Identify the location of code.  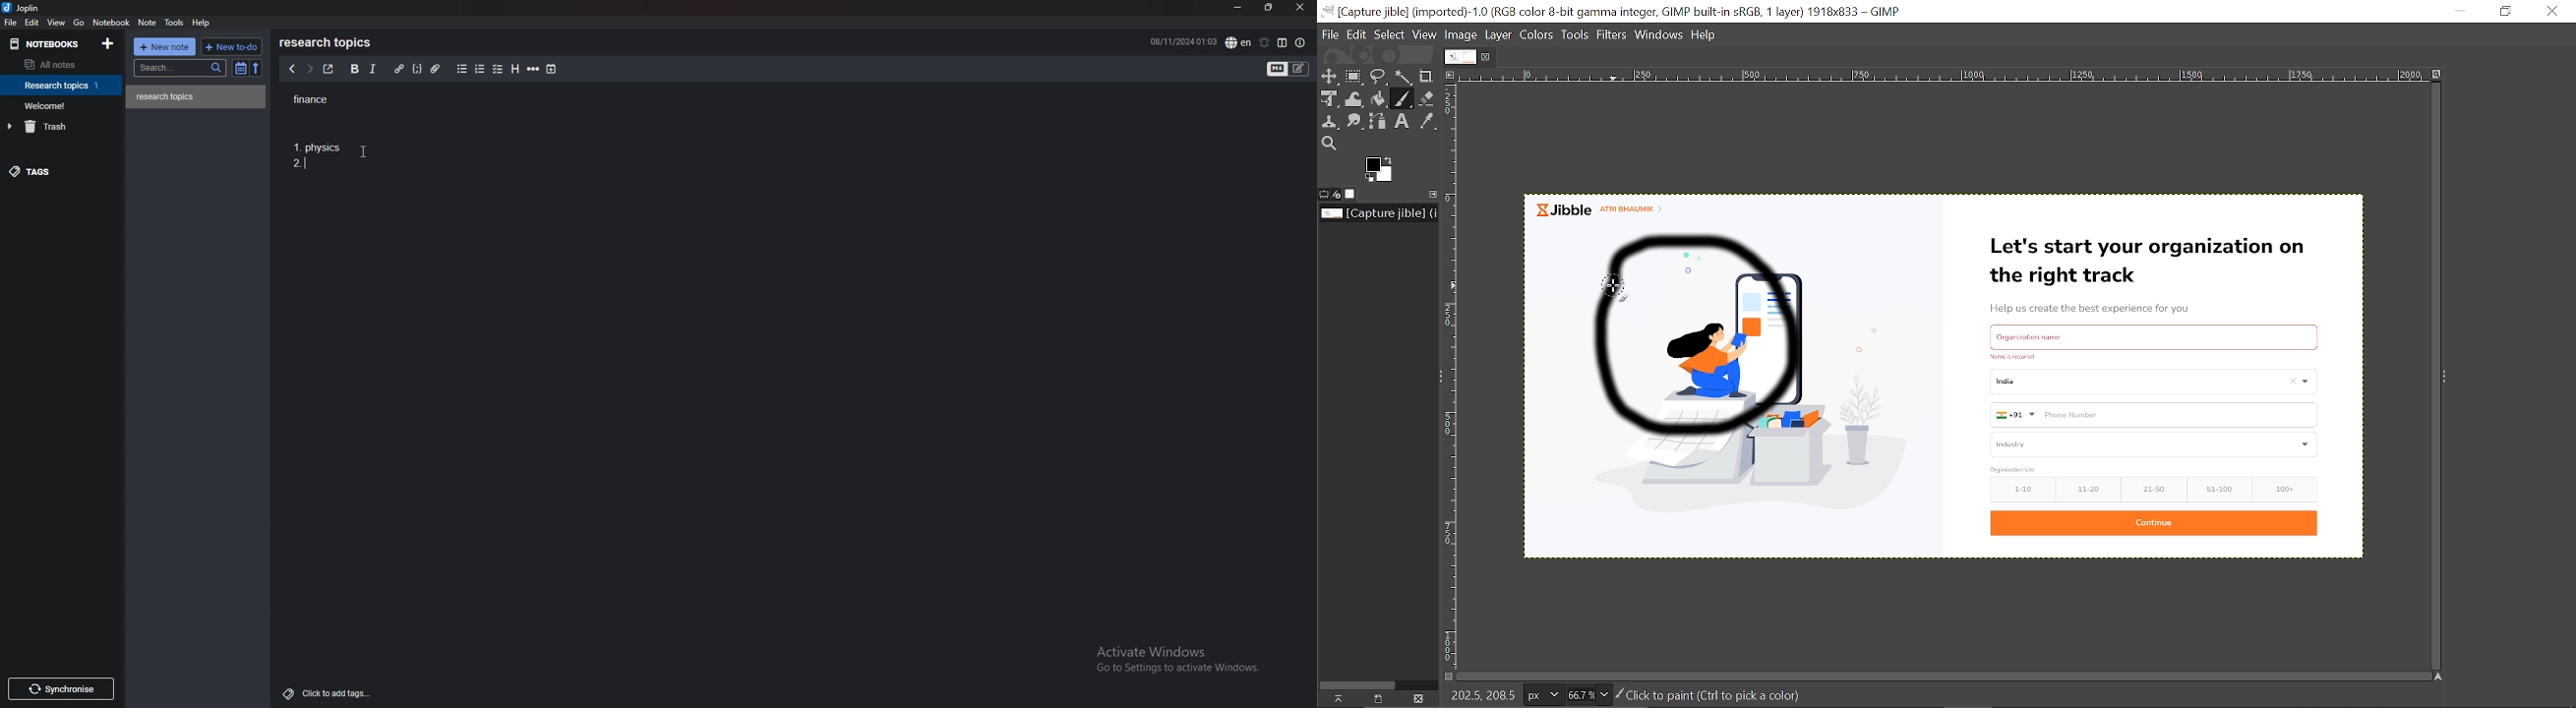
(418, 68).